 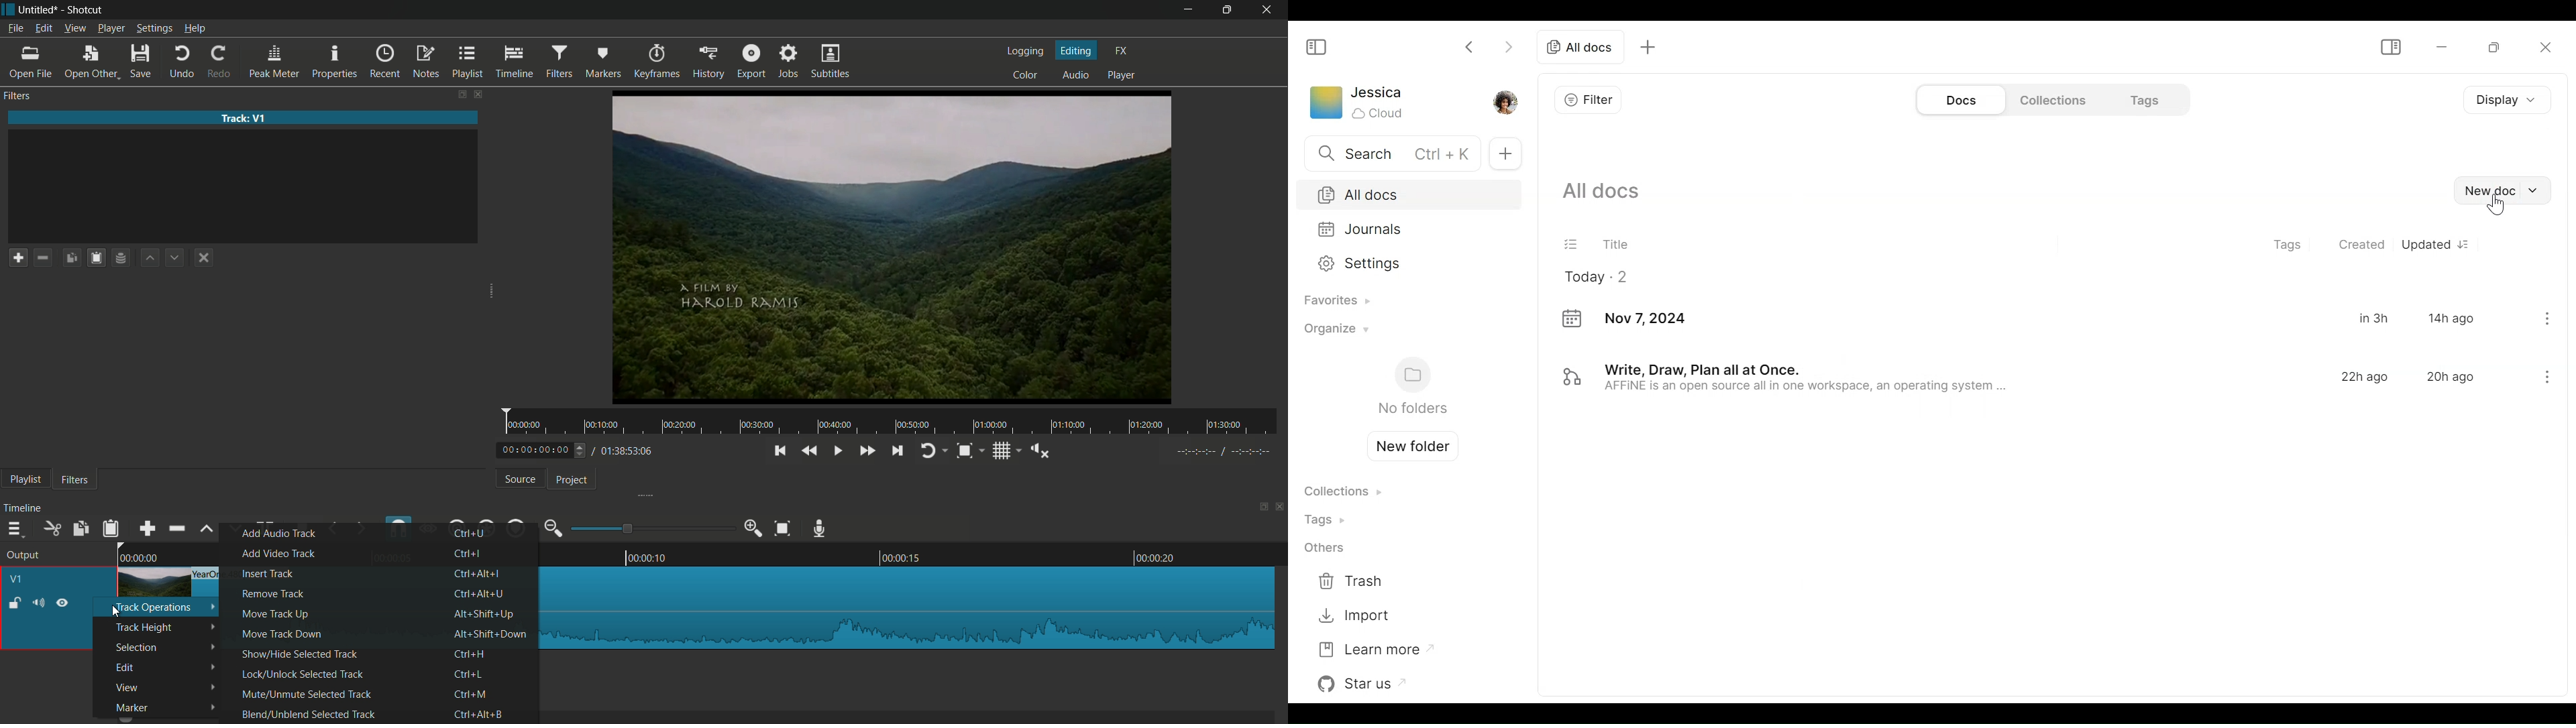 What do you see at coordinates (127, 688) in the screenshot?
I see `view` at bounding box center [127, 688].